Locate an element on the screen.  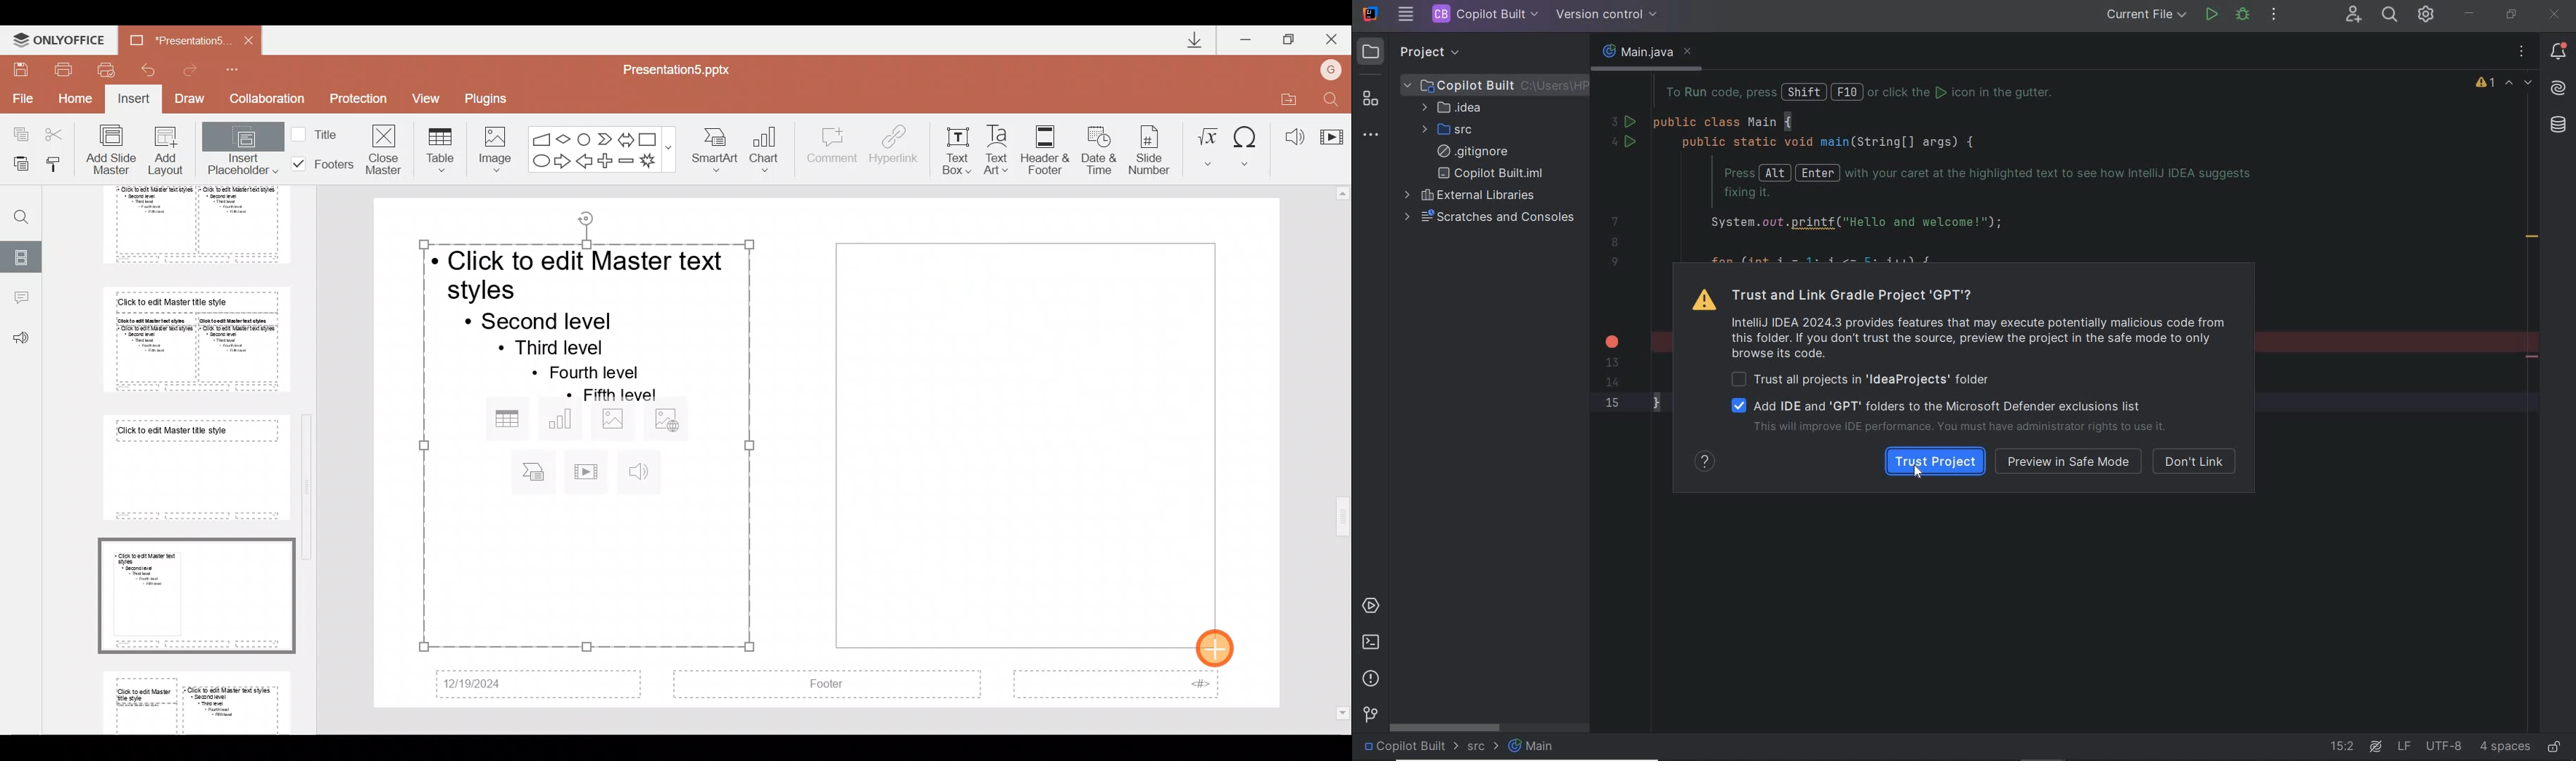
File is located at coordinates (20, 98).